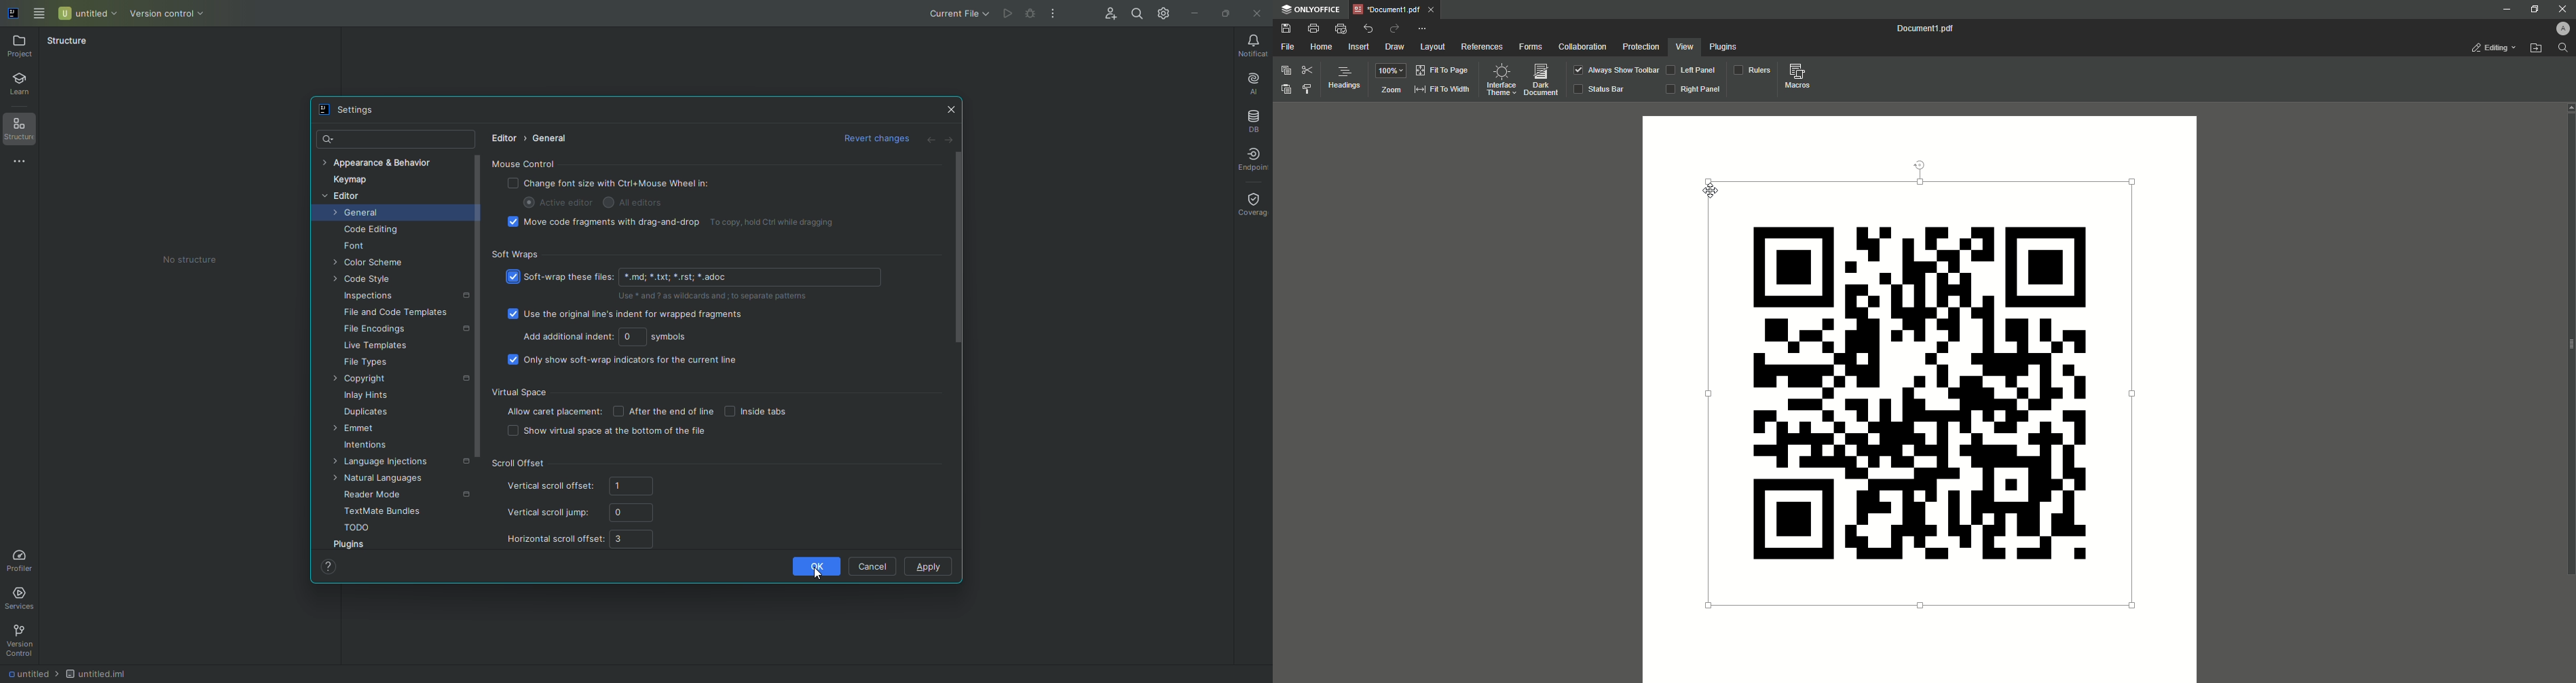 The image size is (2576, 700). Describe the element at coordinates (1540, 79) in the screenshot. I see `Dark Document` at that location.